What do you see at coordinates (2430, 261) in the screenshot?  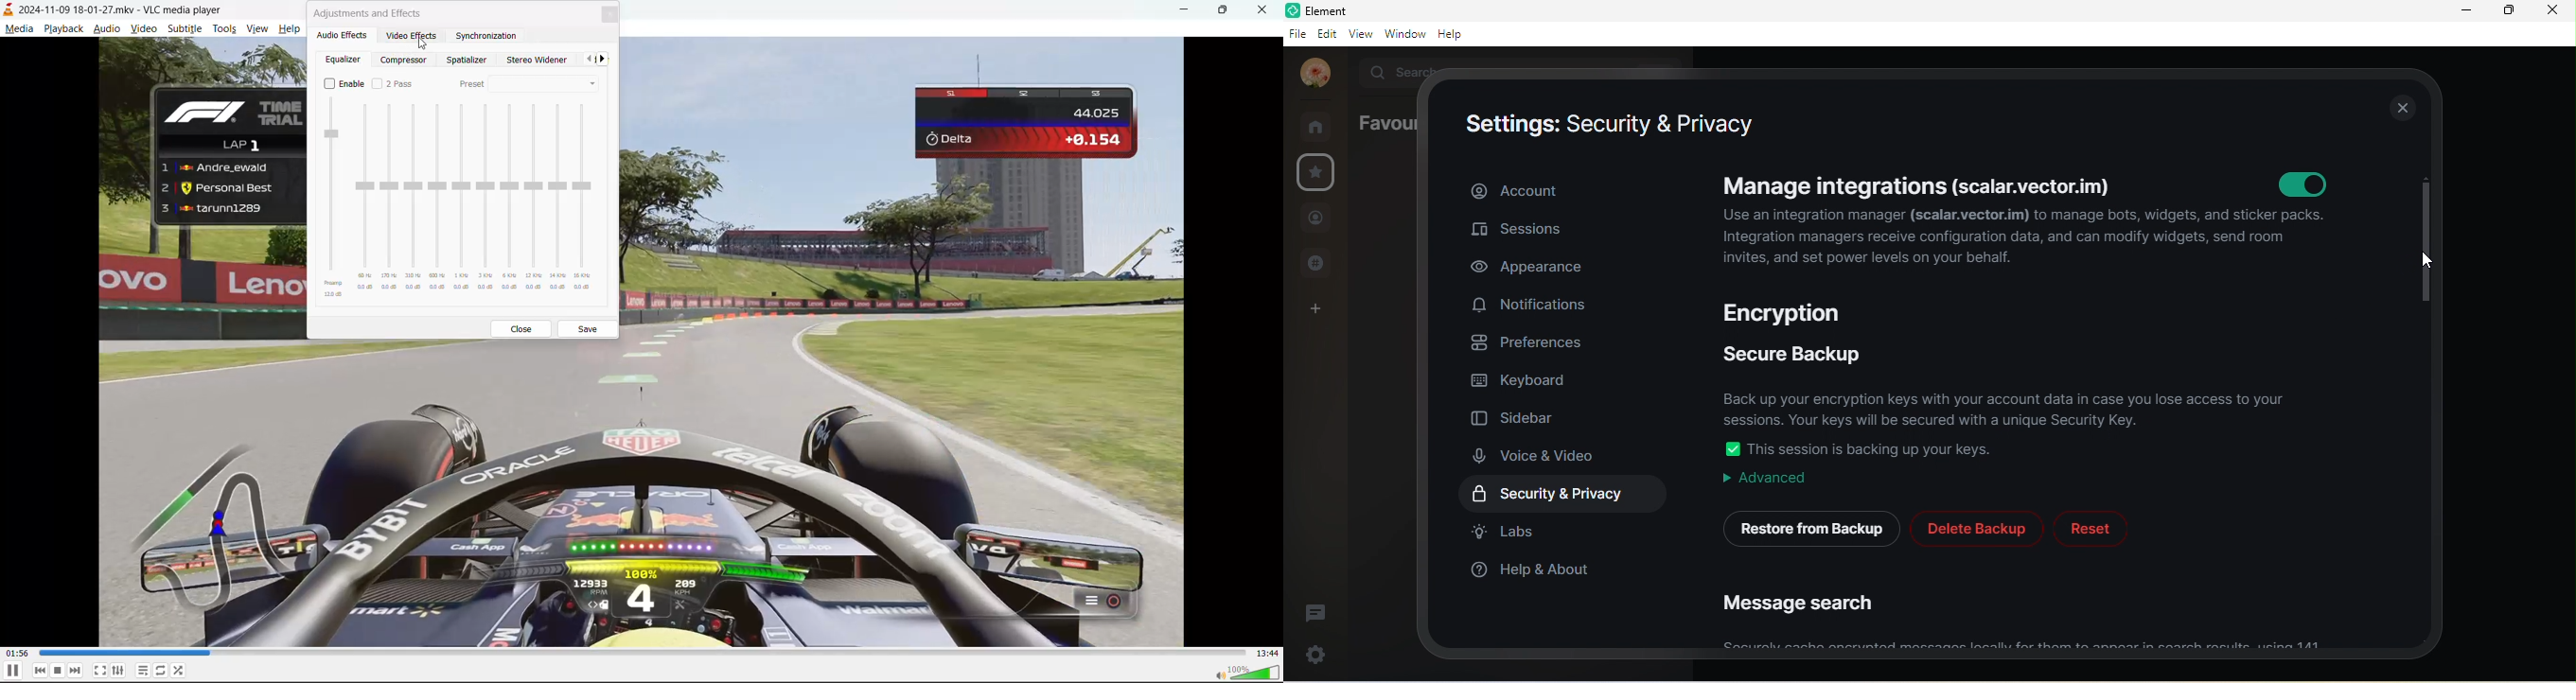 I see `cursor movement` at bounding box center [2430, 261].